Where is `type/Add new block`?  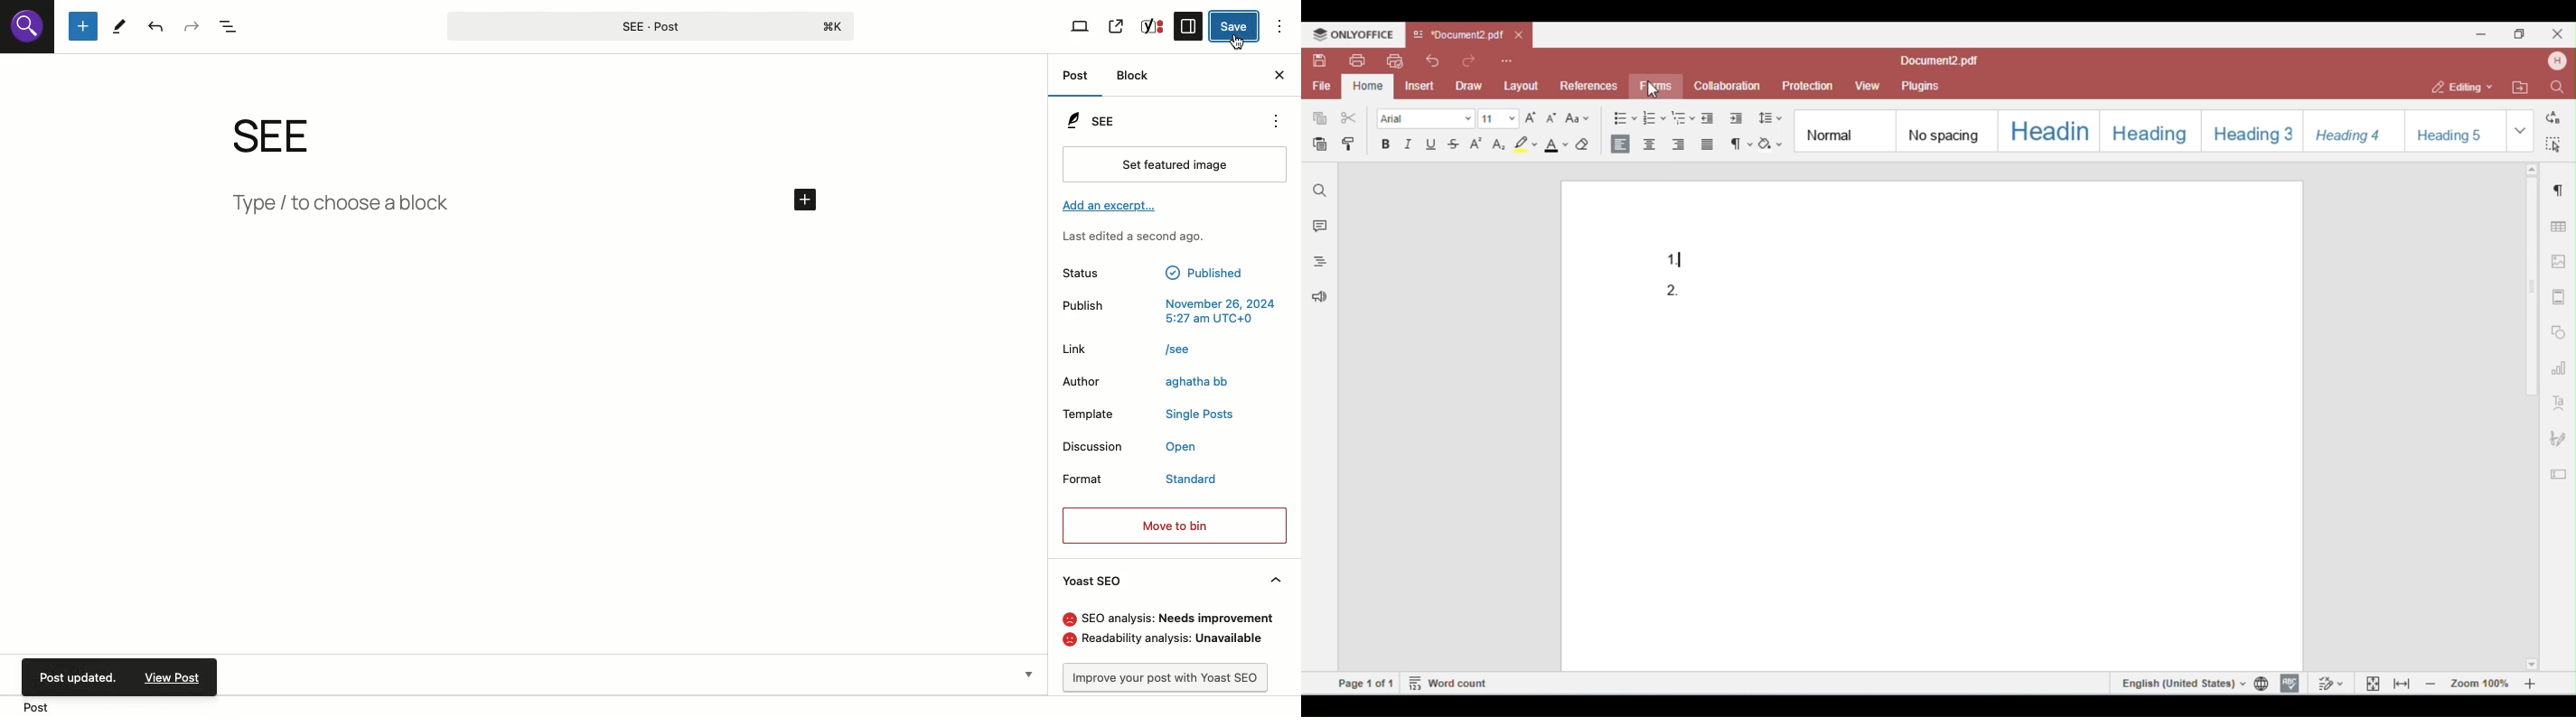
type/Add new block is located at coordinates (528, 208).